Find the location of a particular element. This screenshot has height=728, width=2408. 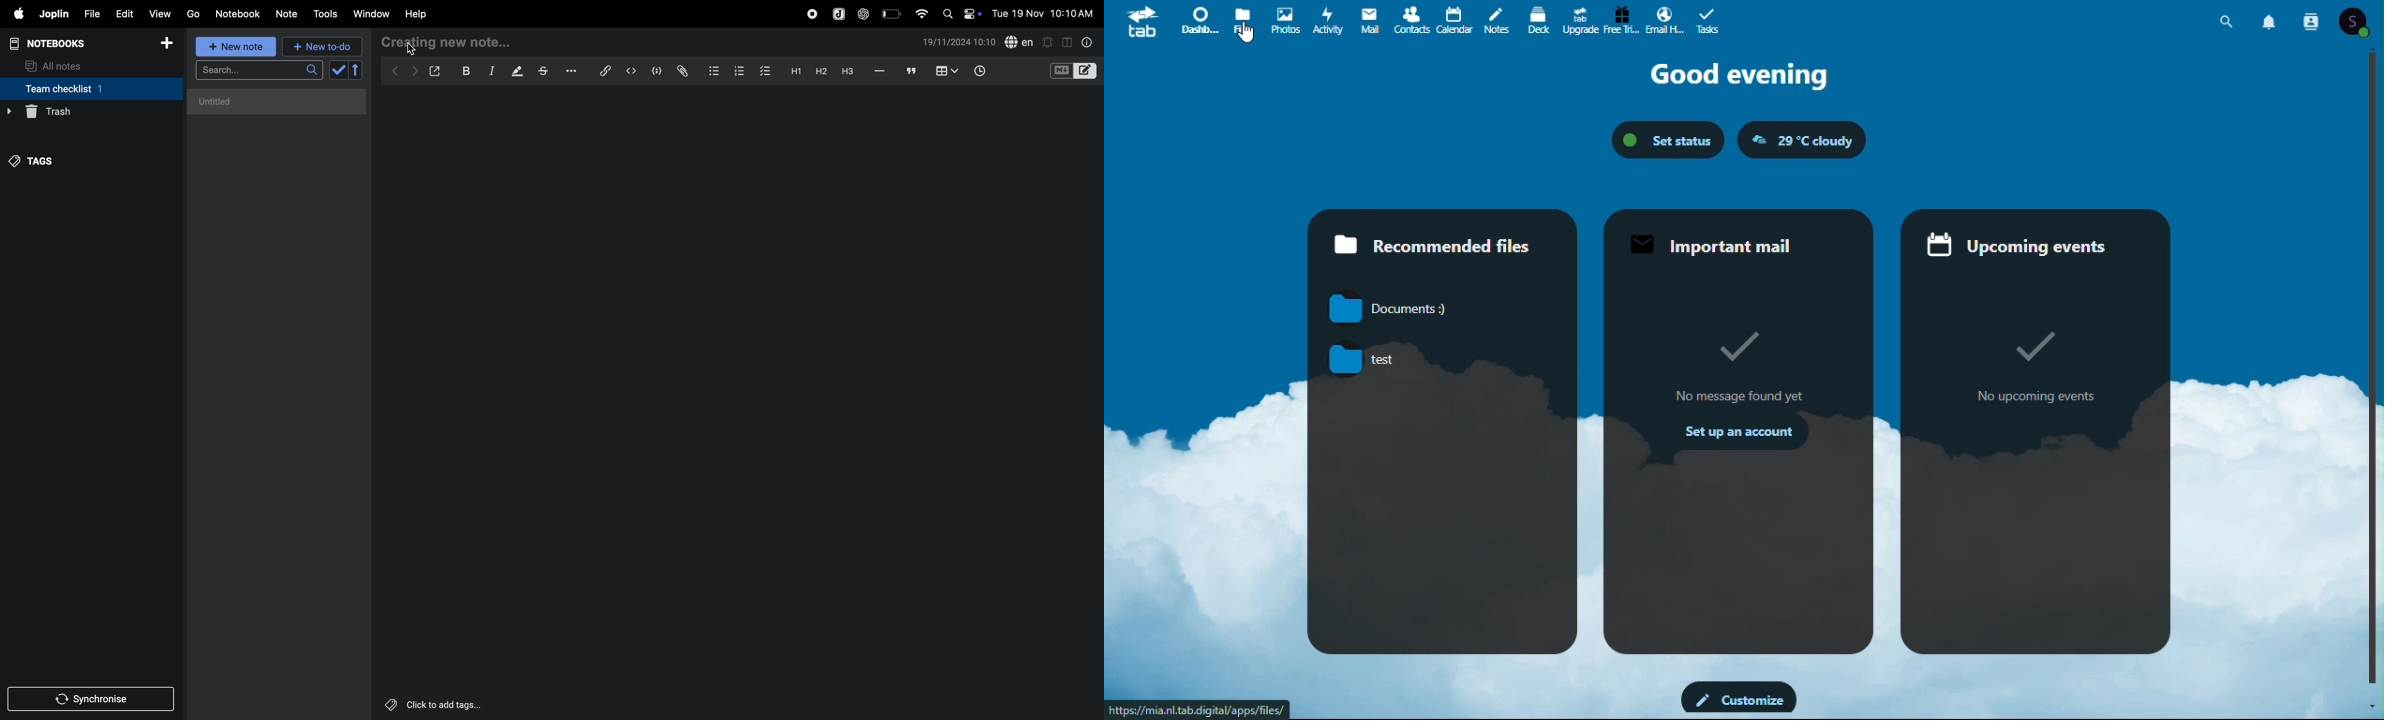

record is located at coordinates (809, 14).